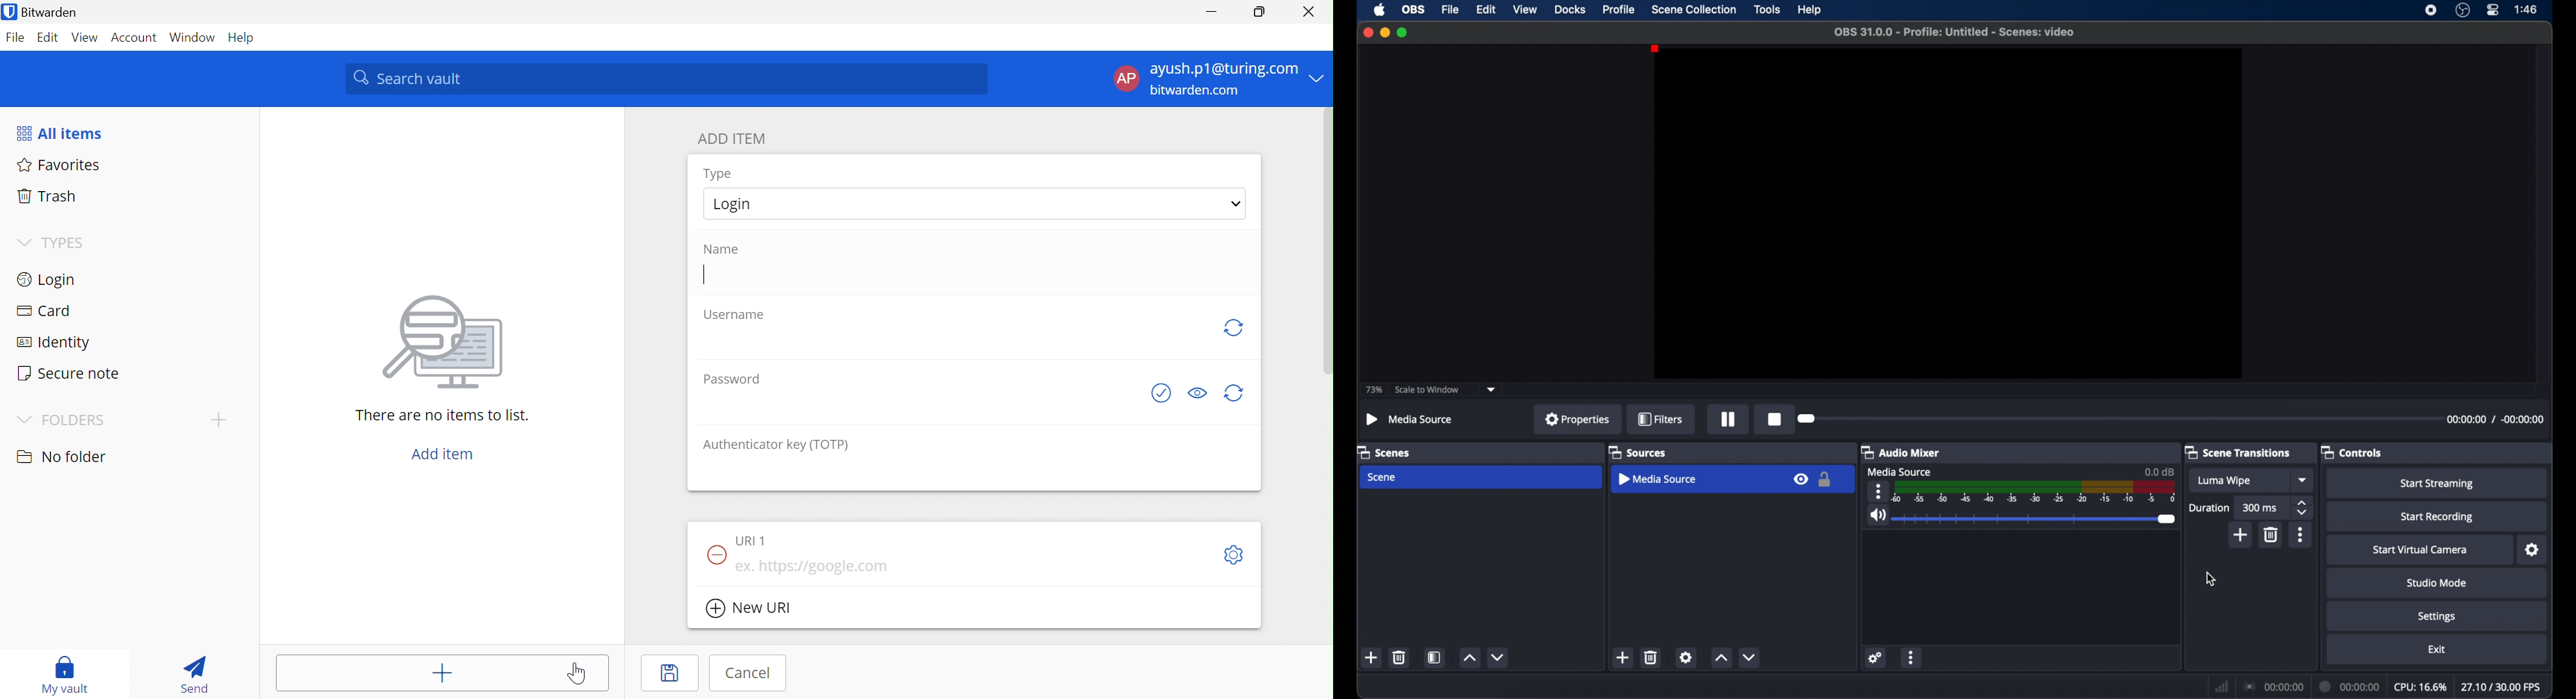 The width and height of the screenshot is (2576, 700). Describe the element at coordinates (1661, 419) in the screenshot. I see `filters` at that location.